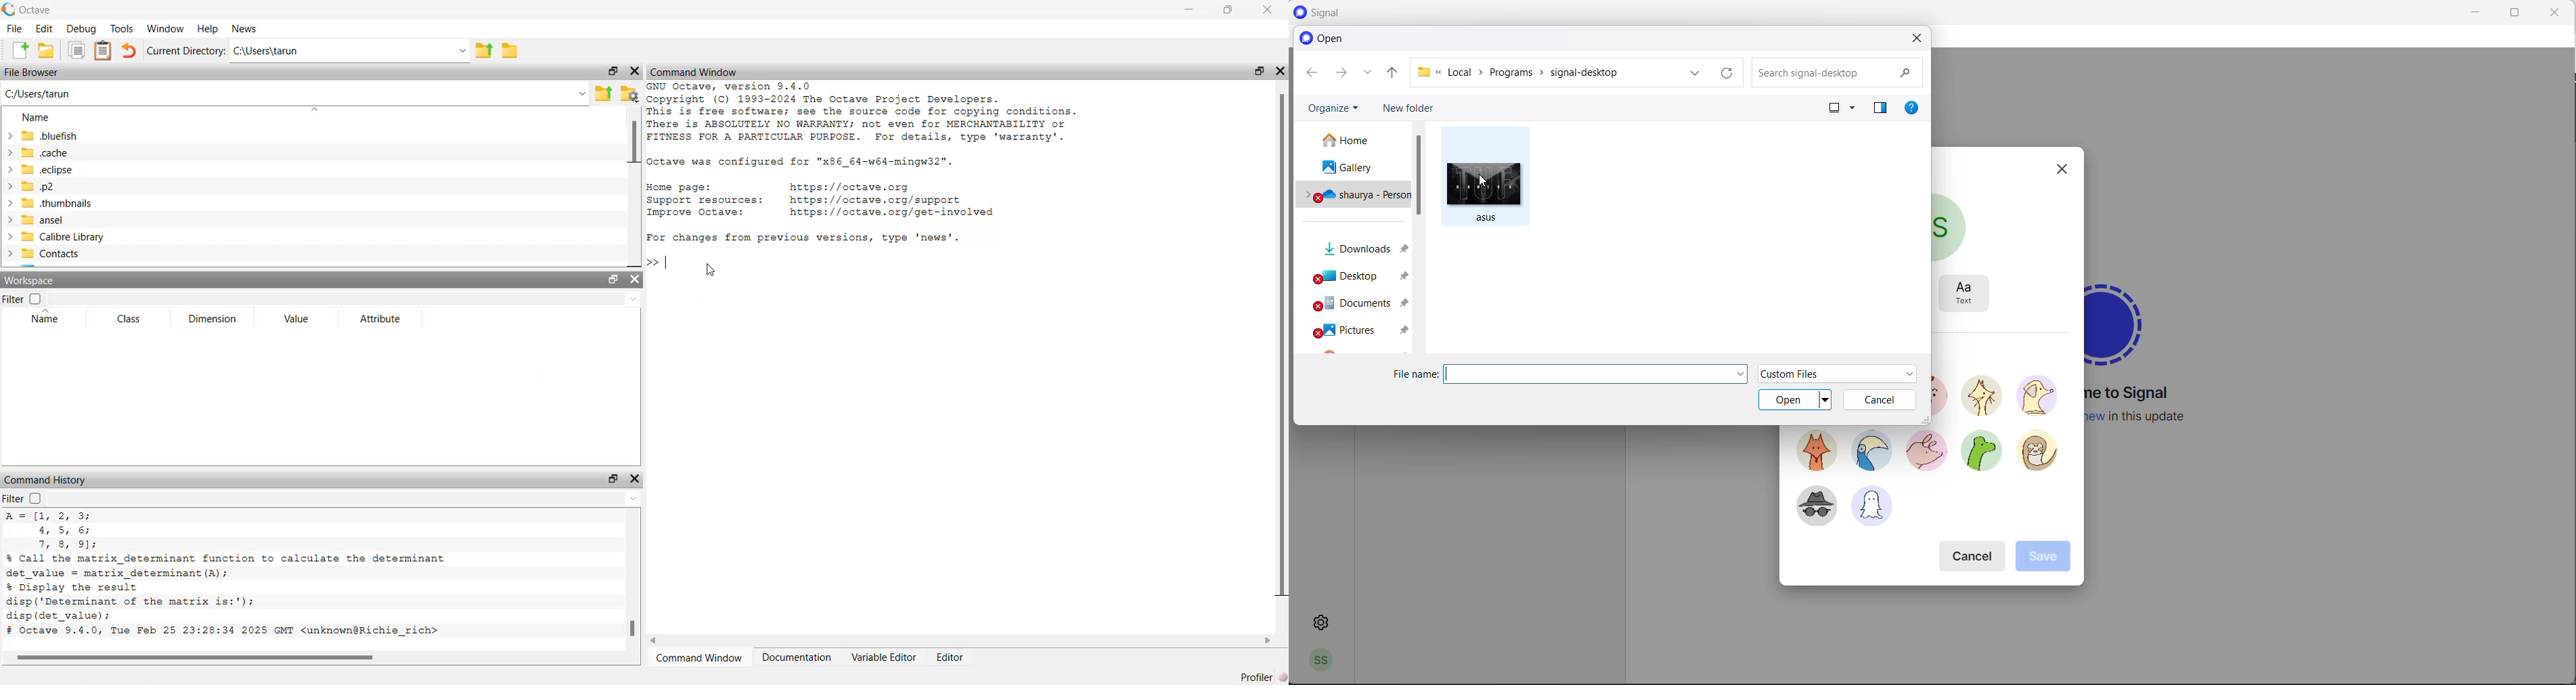 The image size is (2576, 700). Describe the element at coordinates (1353, 169) in the screenshot. I see `gallery` at that location.